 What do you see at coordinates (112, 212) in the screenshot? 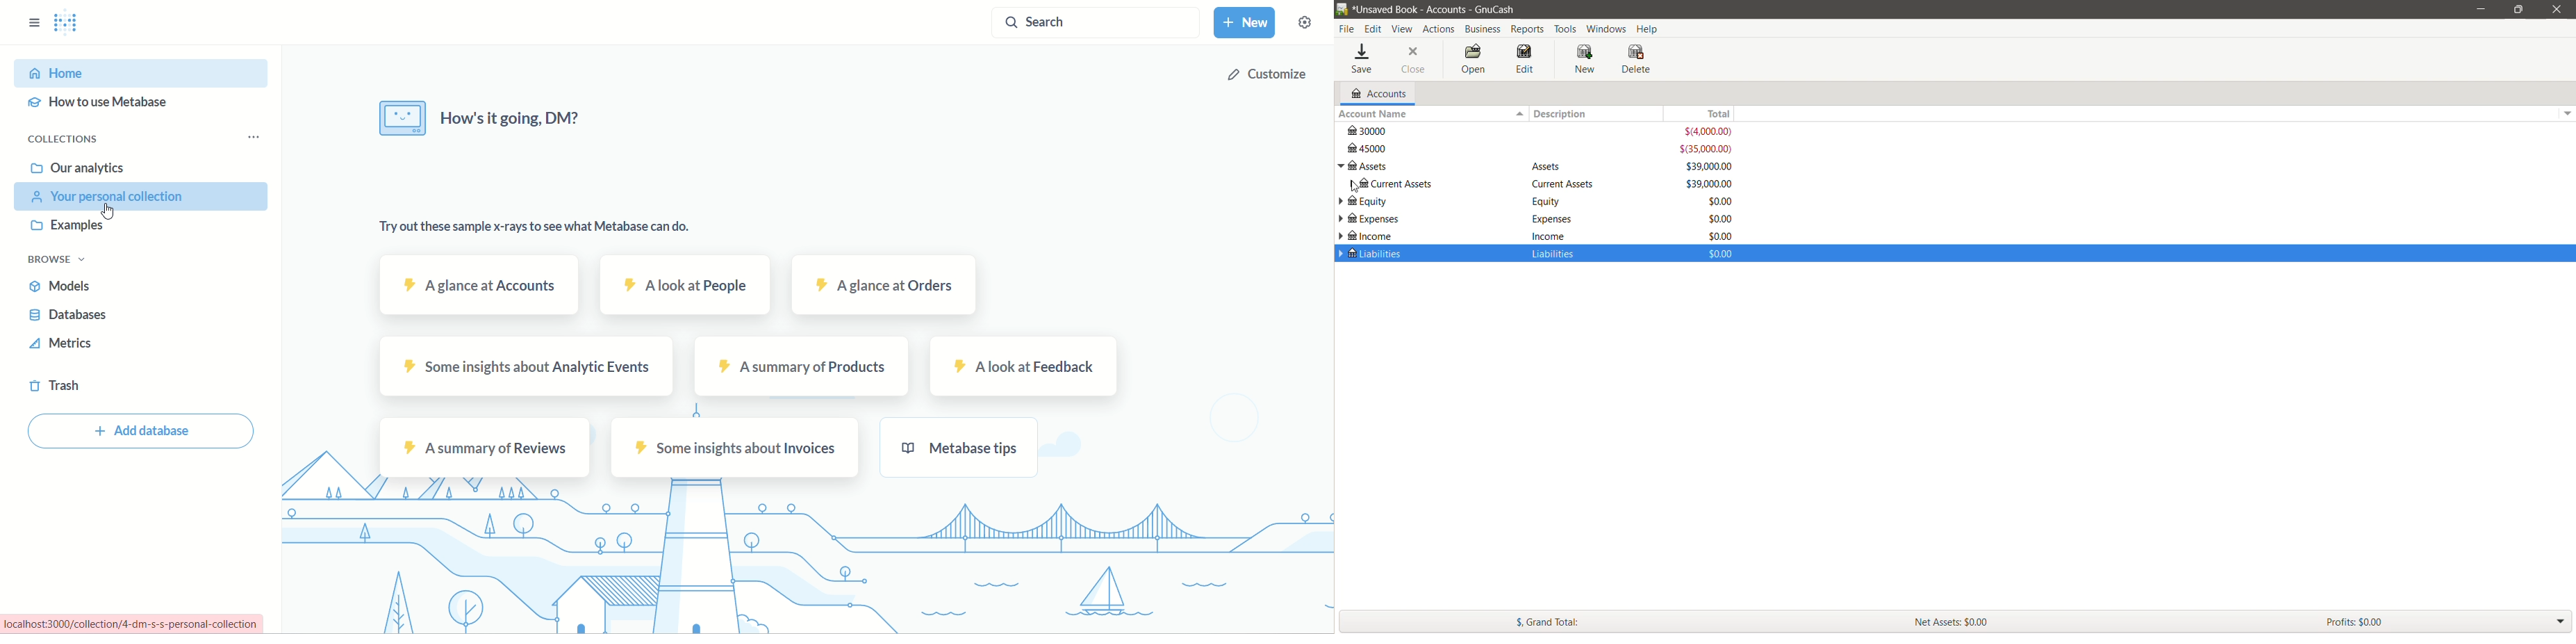
I see `cursor` at bounding box center [112, 212].